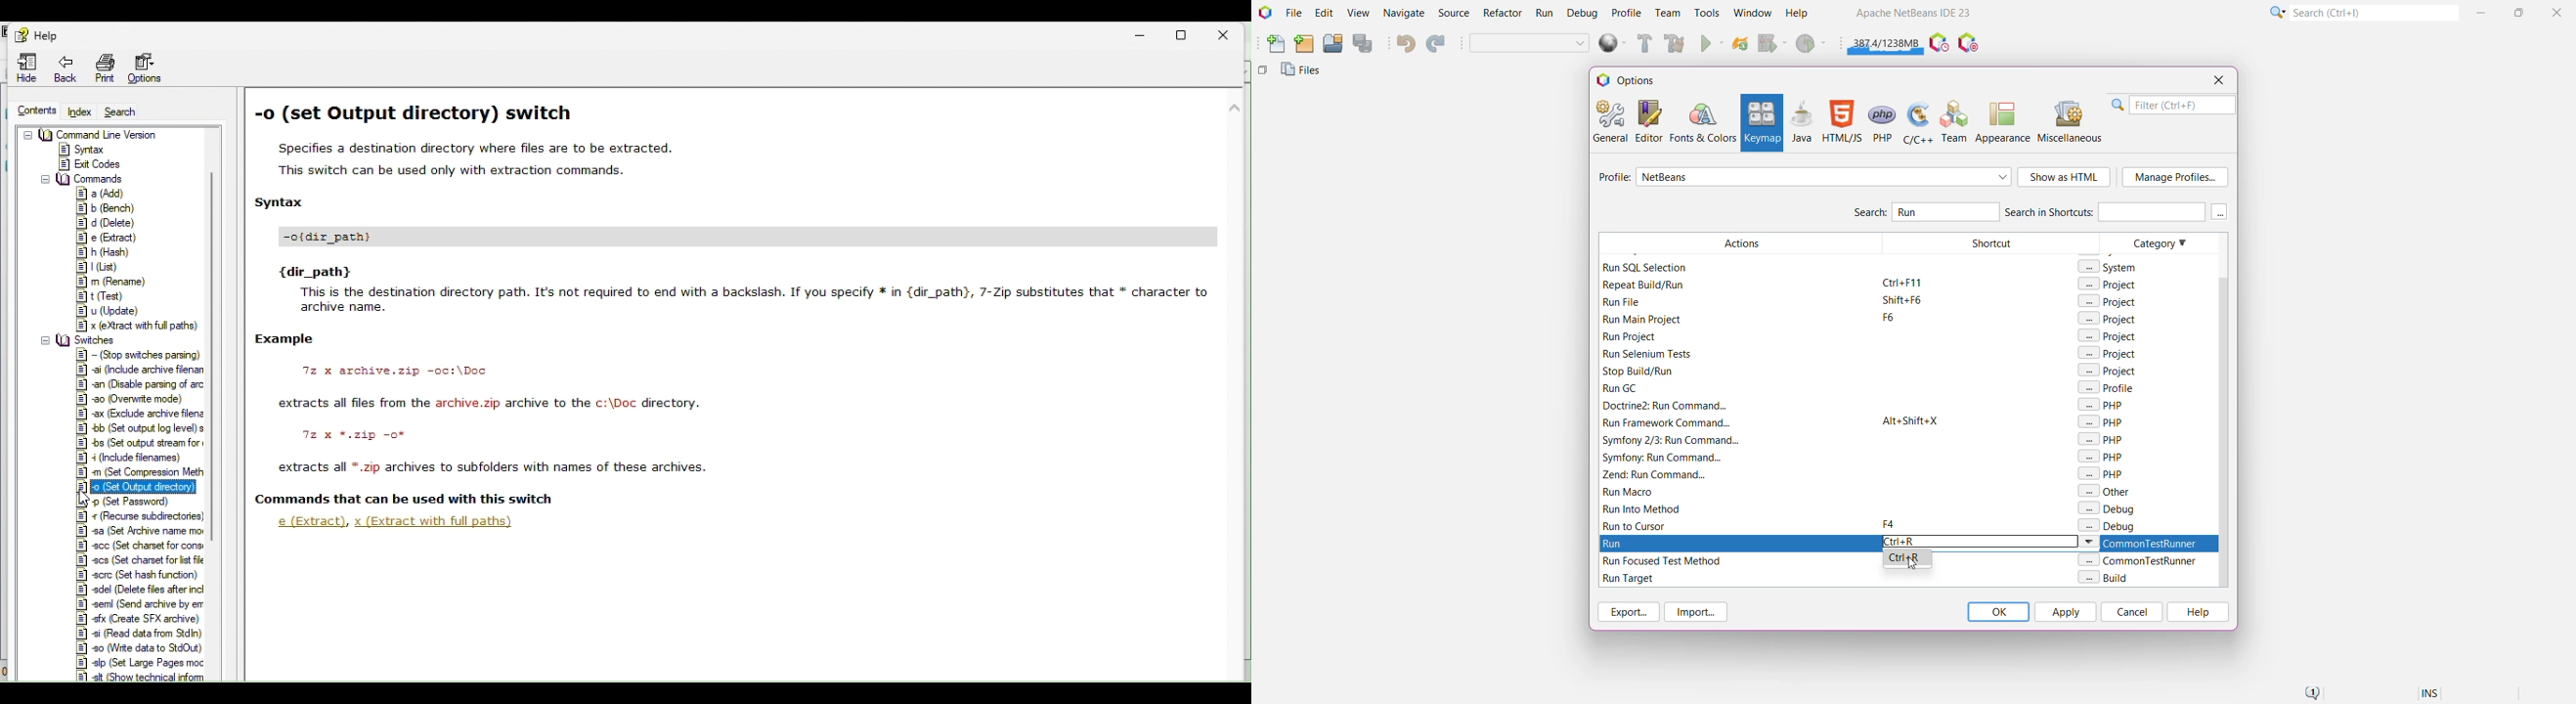 Image resolution: width=2576 pixels, height=728 pixels. I want to click on Update, so click(106, 312).